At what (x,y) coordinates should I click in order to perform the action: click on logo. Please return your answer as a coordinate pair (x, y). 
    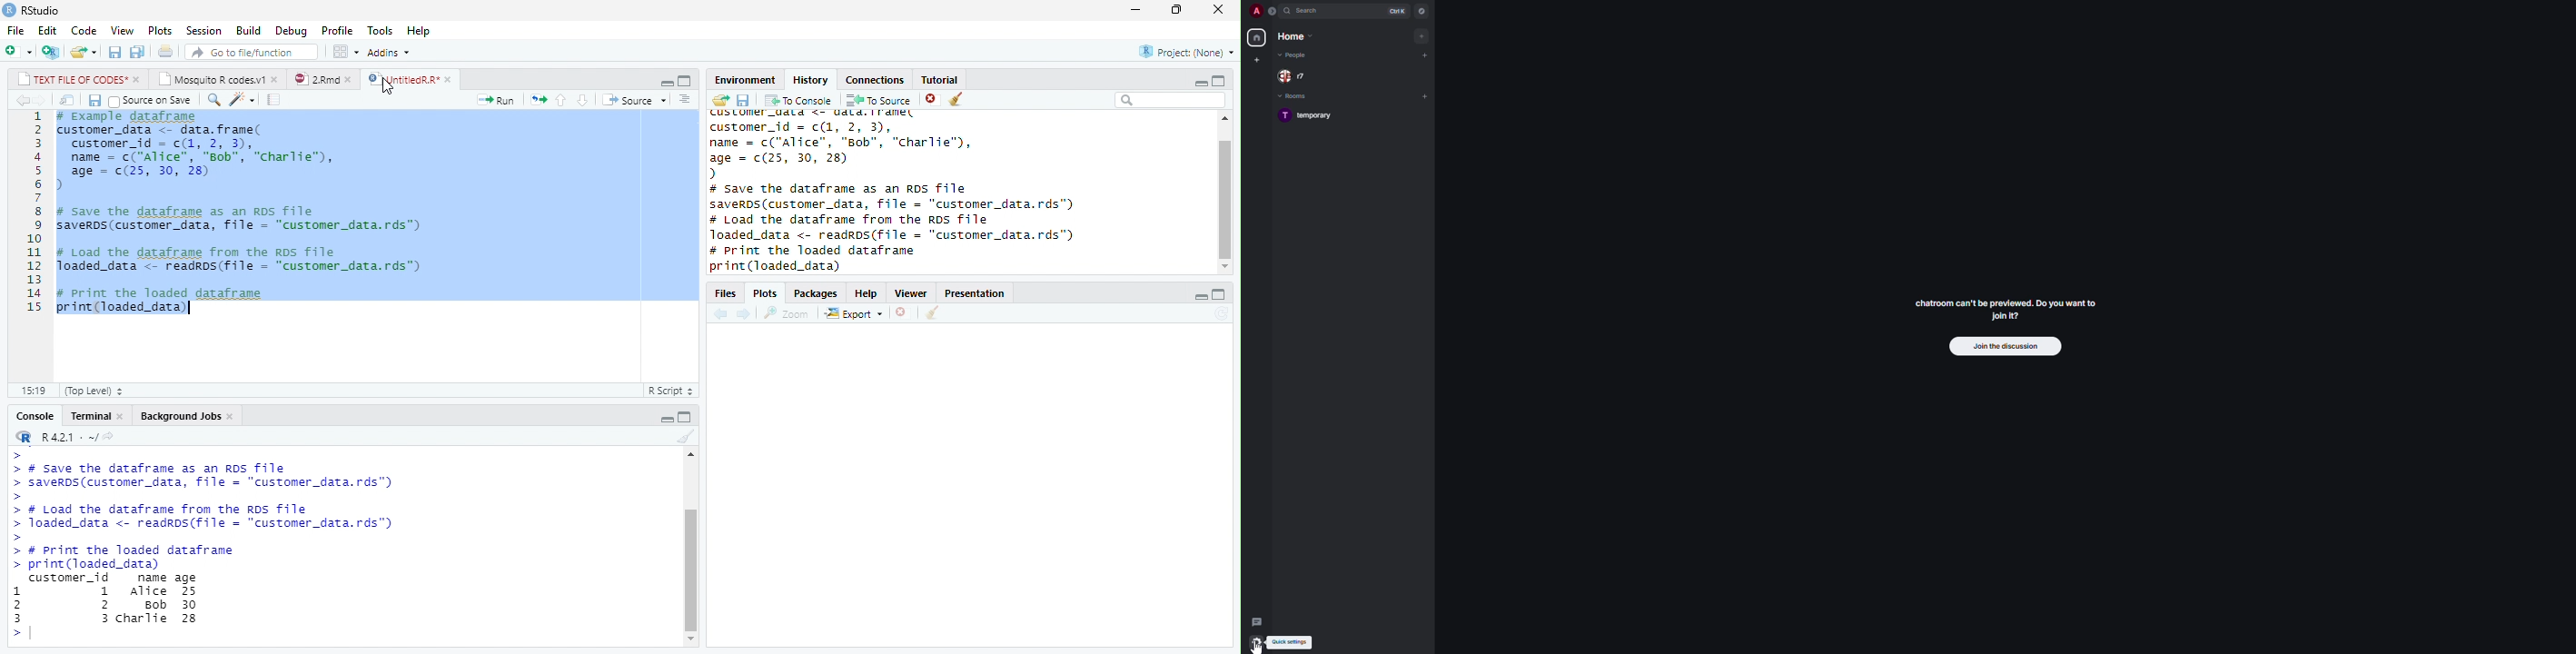
    Looking at the image, I should click on (8, 10).